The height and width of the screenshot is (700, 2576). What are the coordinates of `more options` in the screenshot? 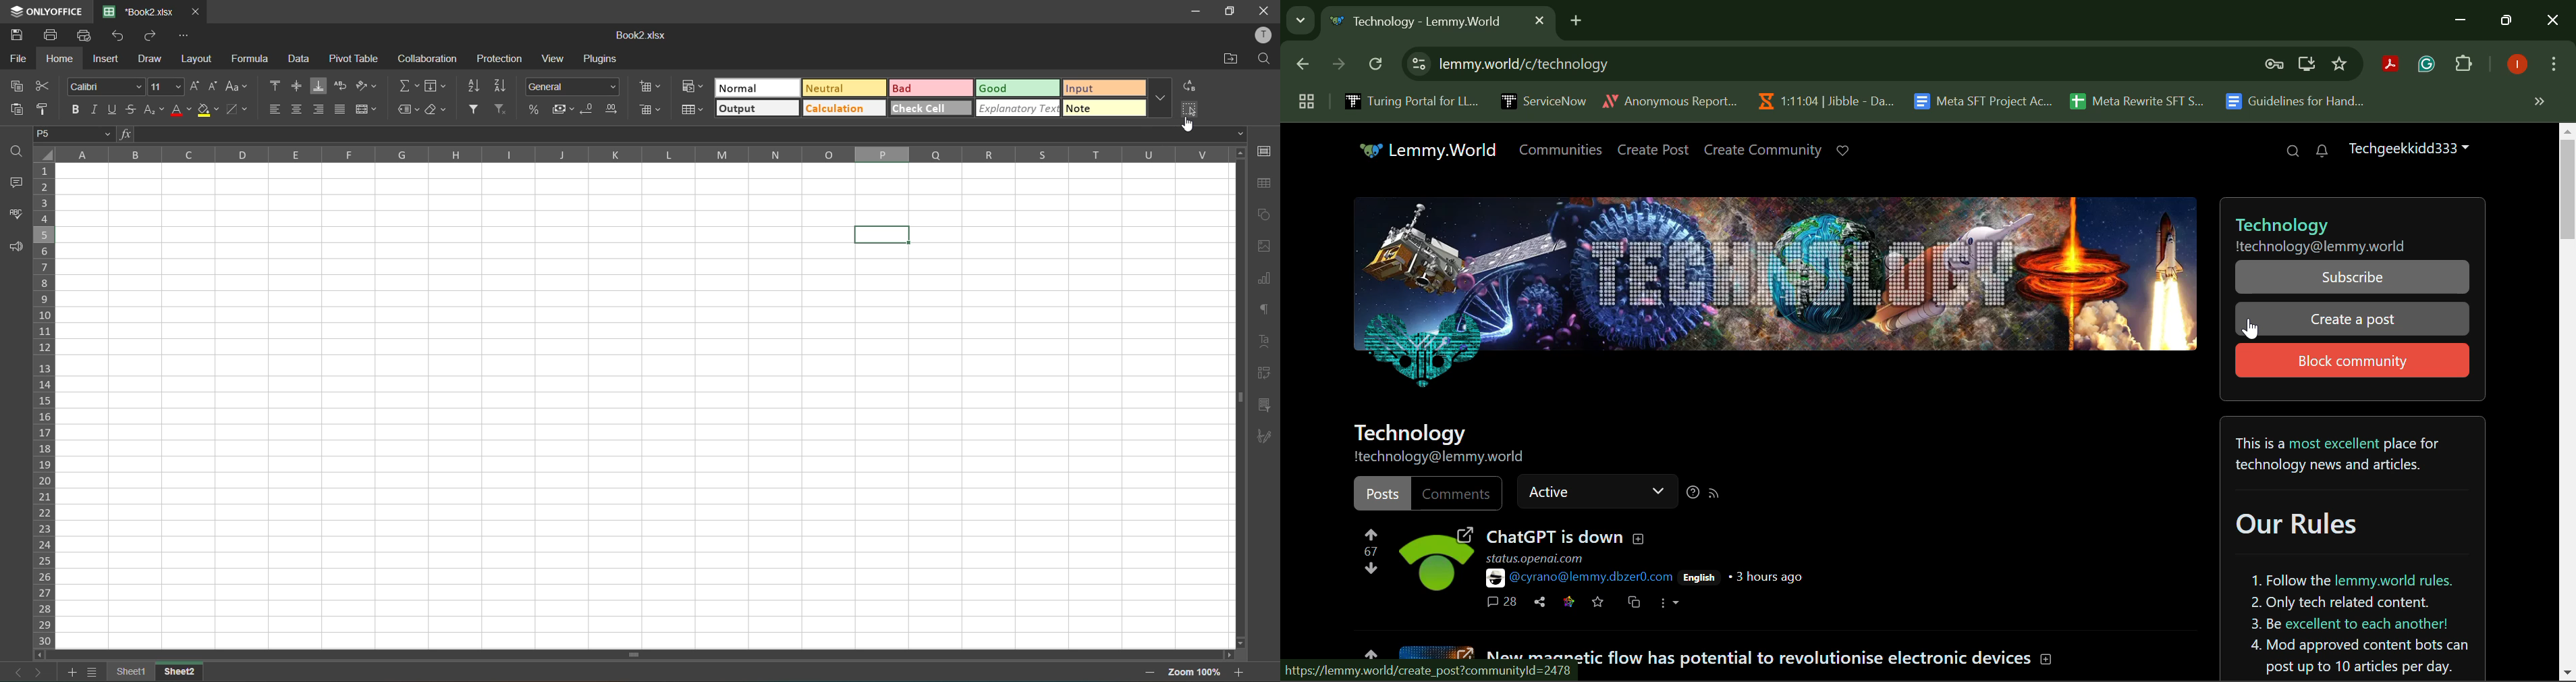 It's located at (1157, 99).